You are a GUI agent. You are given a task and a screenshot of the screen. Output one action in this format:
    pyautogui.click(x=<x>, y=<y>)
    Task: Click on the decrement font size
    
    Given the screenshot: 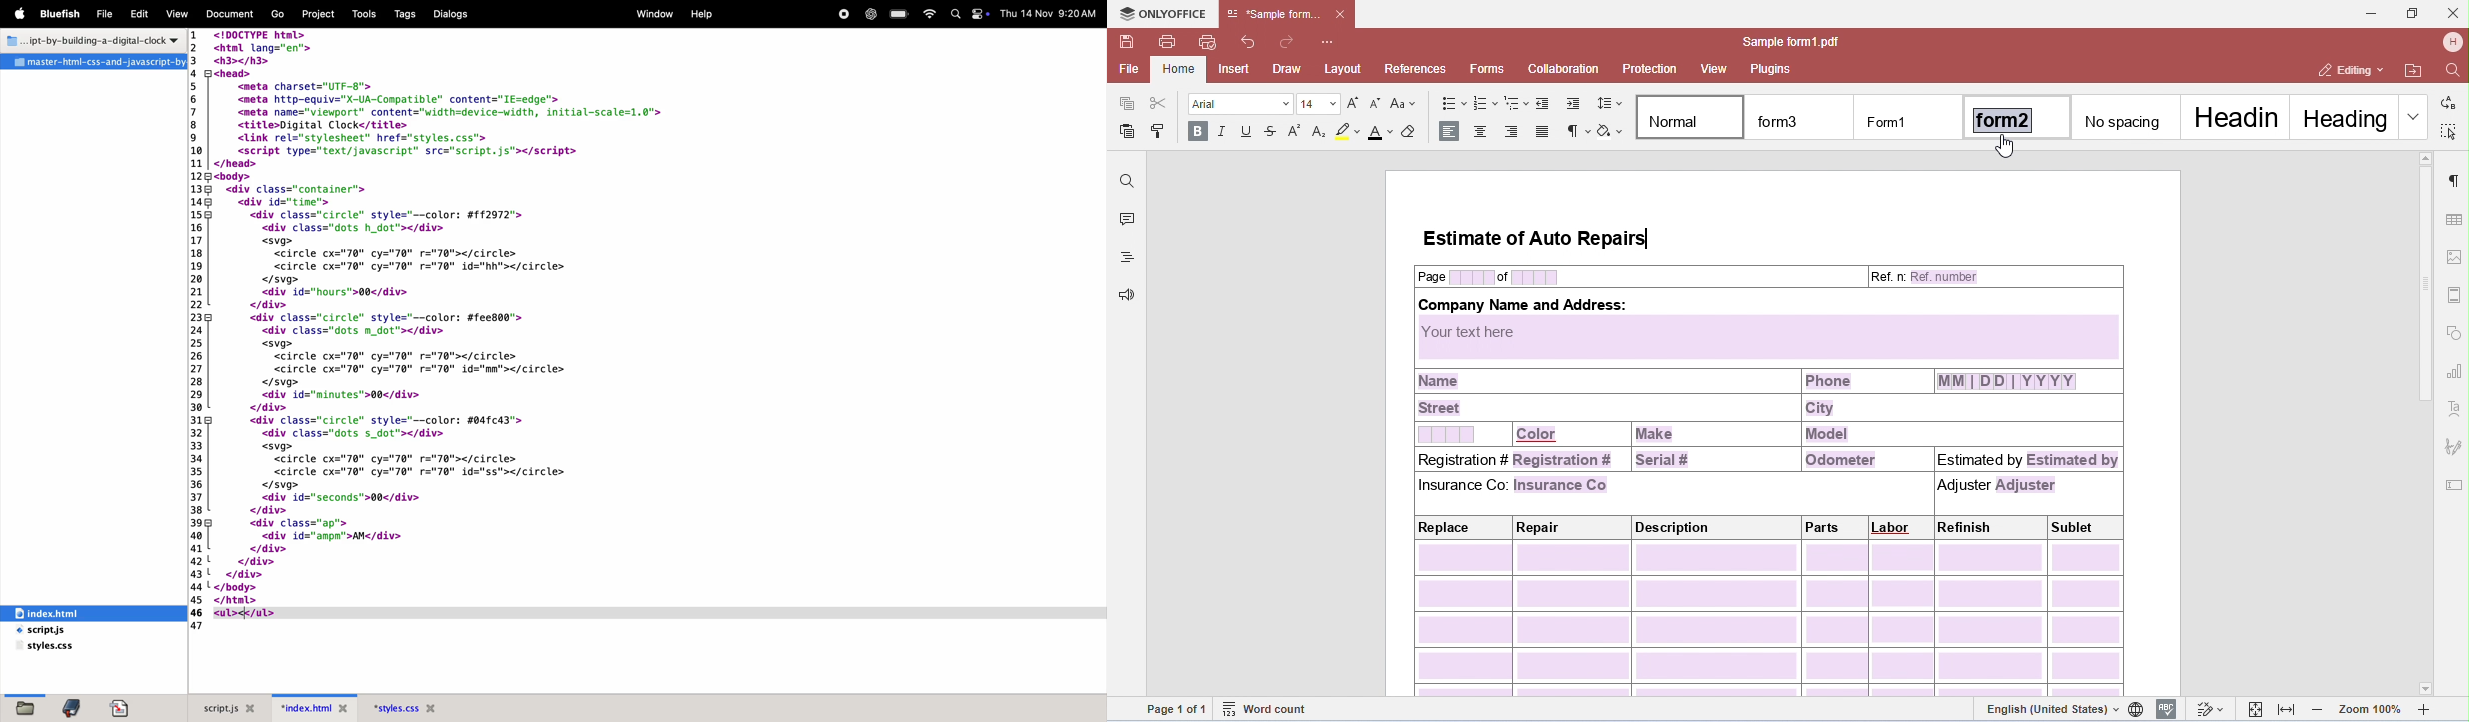 What is the action you would take?
    pyautogui.click(x=1376, y=104)
    